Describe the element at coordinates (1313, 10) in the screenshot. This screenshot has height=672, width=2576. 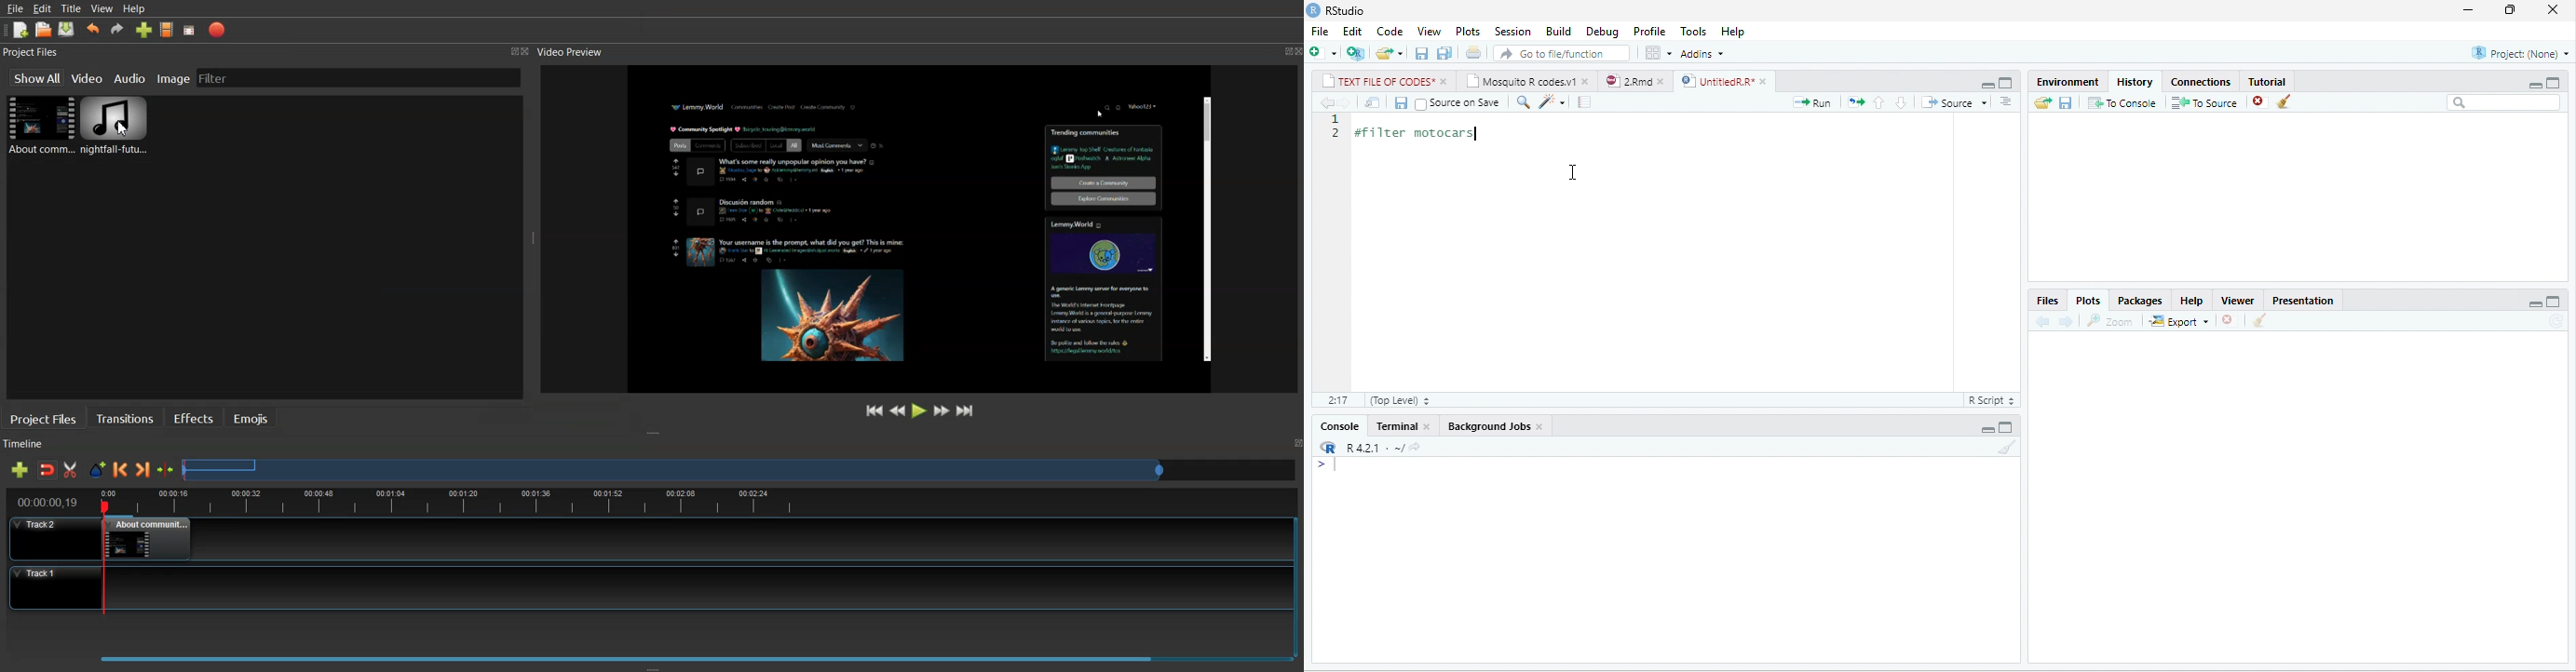
I see `logo` at that location.